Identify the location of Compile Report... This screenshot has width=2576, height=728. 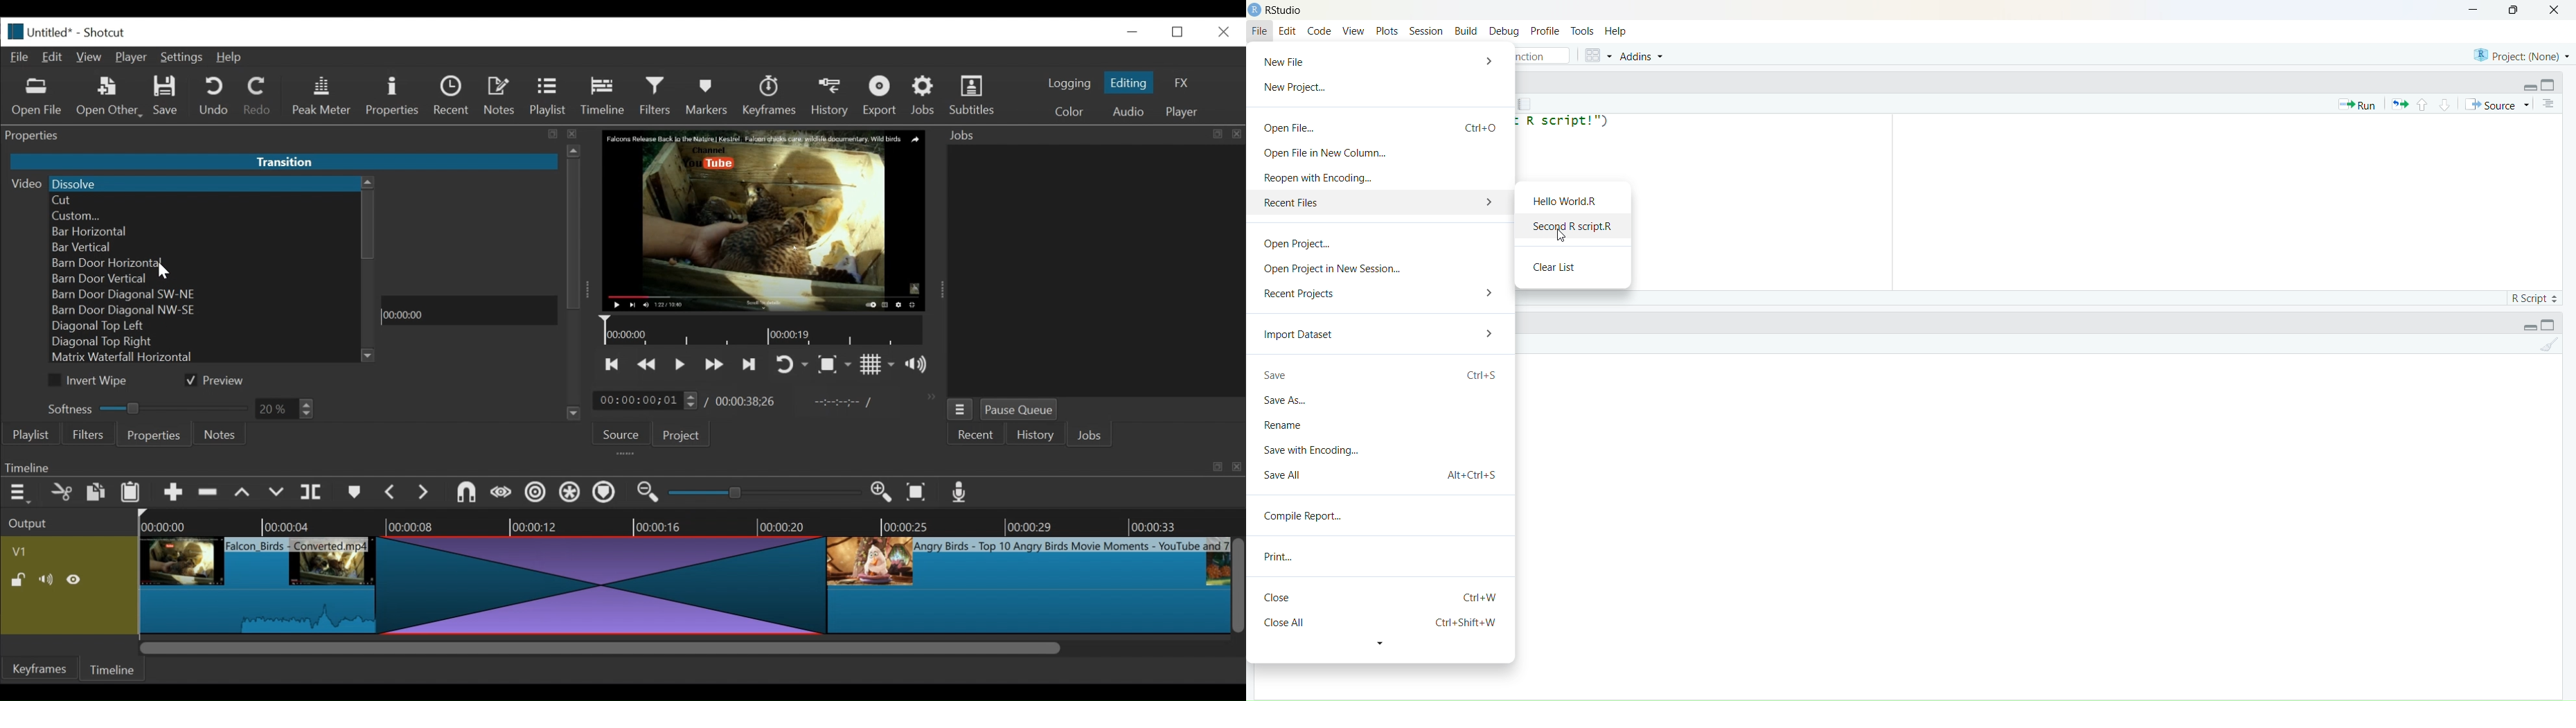
(1308, 517).